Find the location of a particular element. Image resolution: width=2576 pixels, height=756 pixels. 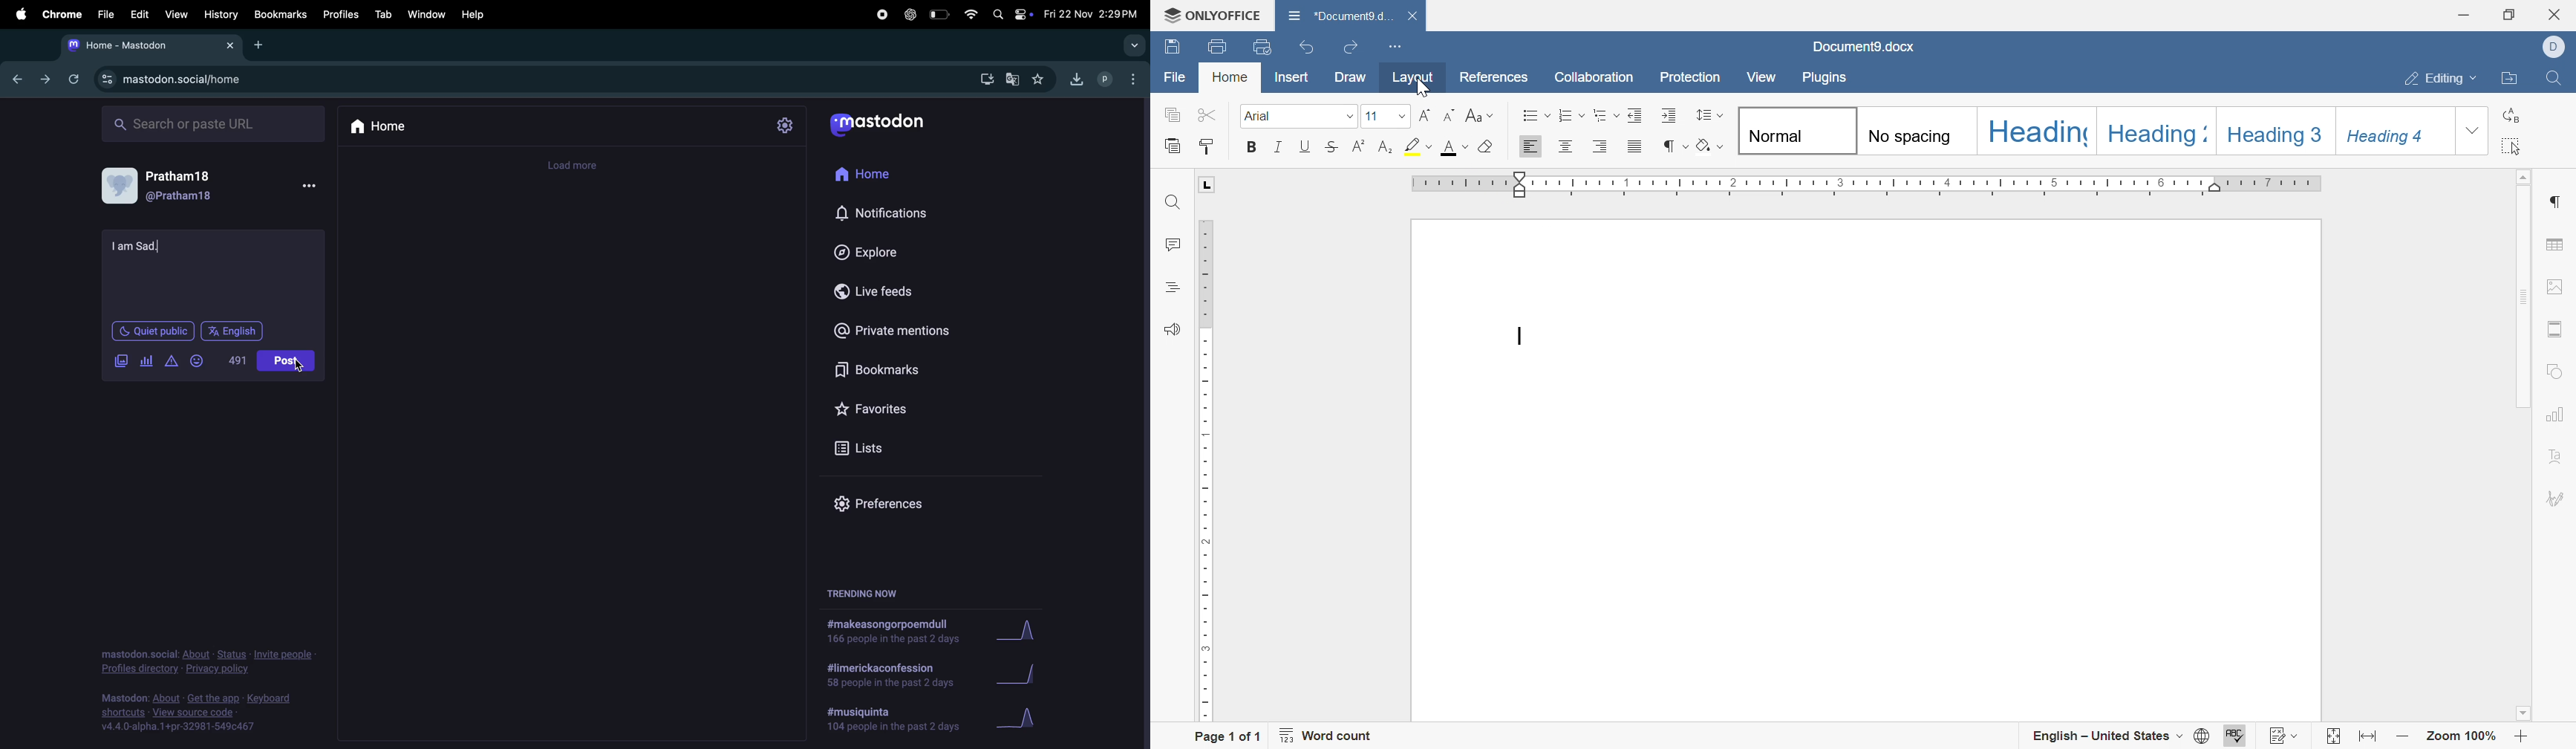

bookmarks is located at coordinates (281, 14).